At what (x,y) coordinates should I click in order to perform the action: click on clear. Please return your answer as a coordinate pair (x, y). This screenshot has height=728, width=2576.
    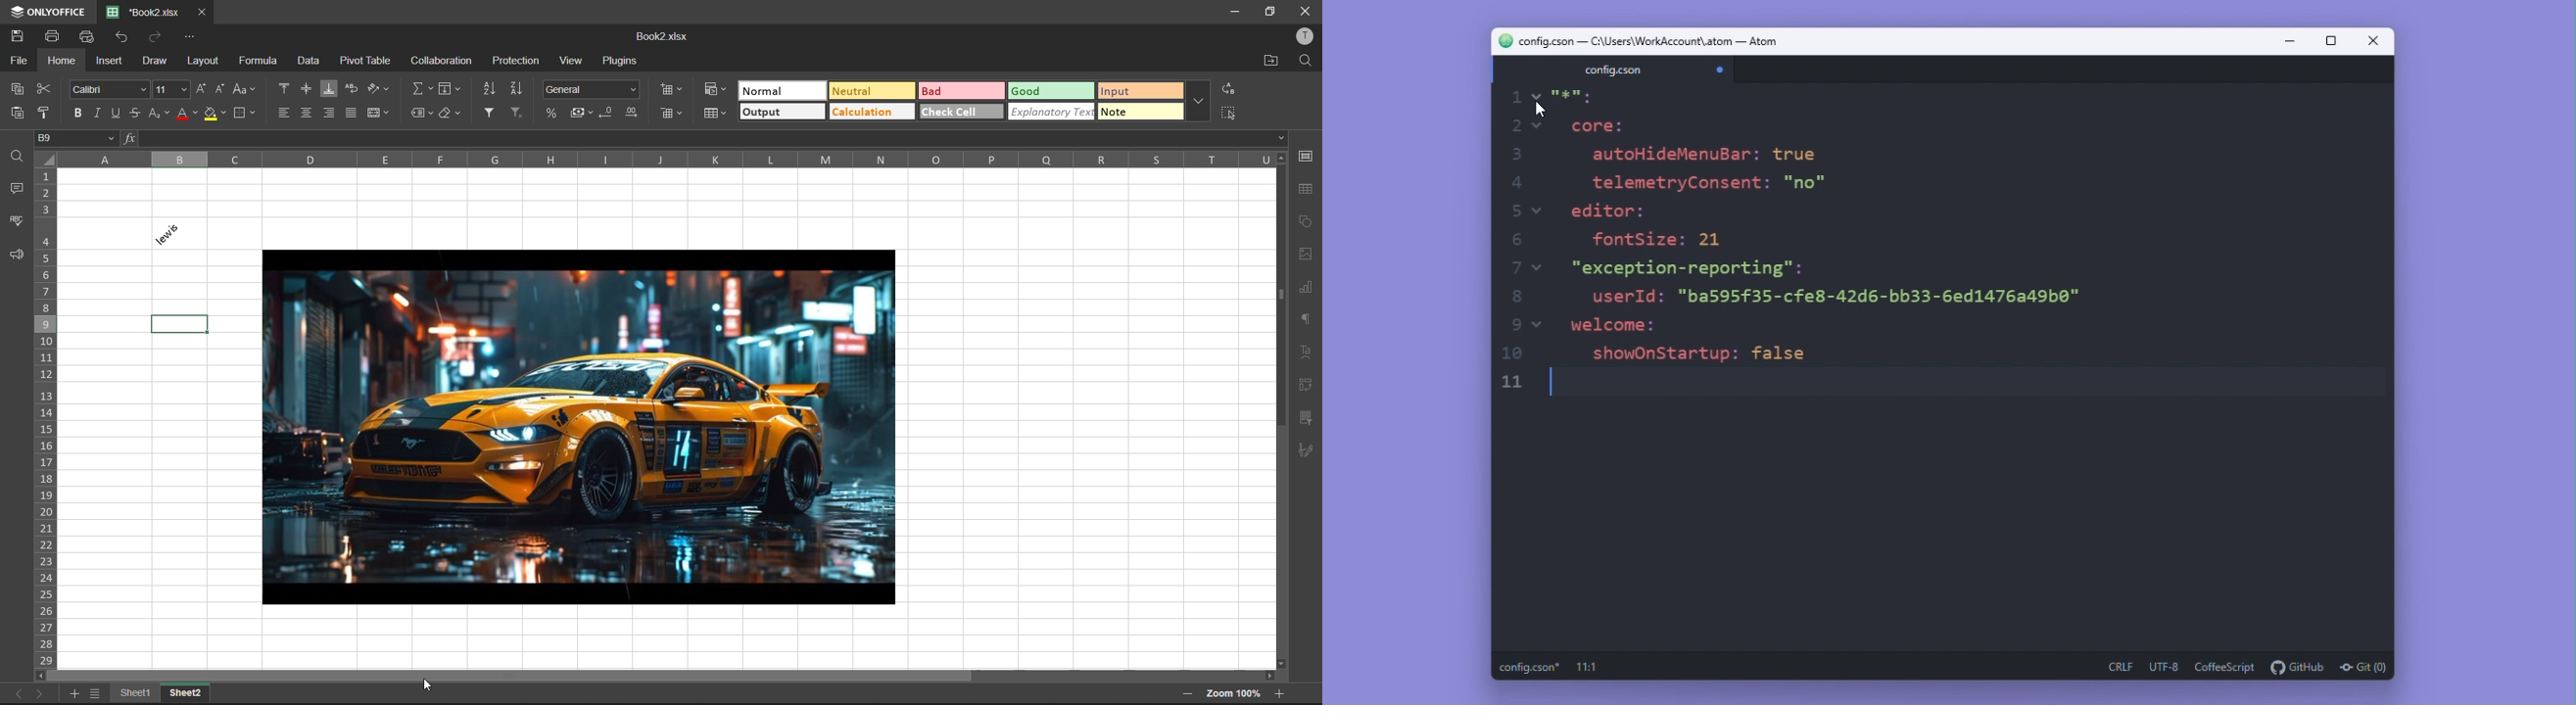
    Looking at the image, I should click on (453, 115).